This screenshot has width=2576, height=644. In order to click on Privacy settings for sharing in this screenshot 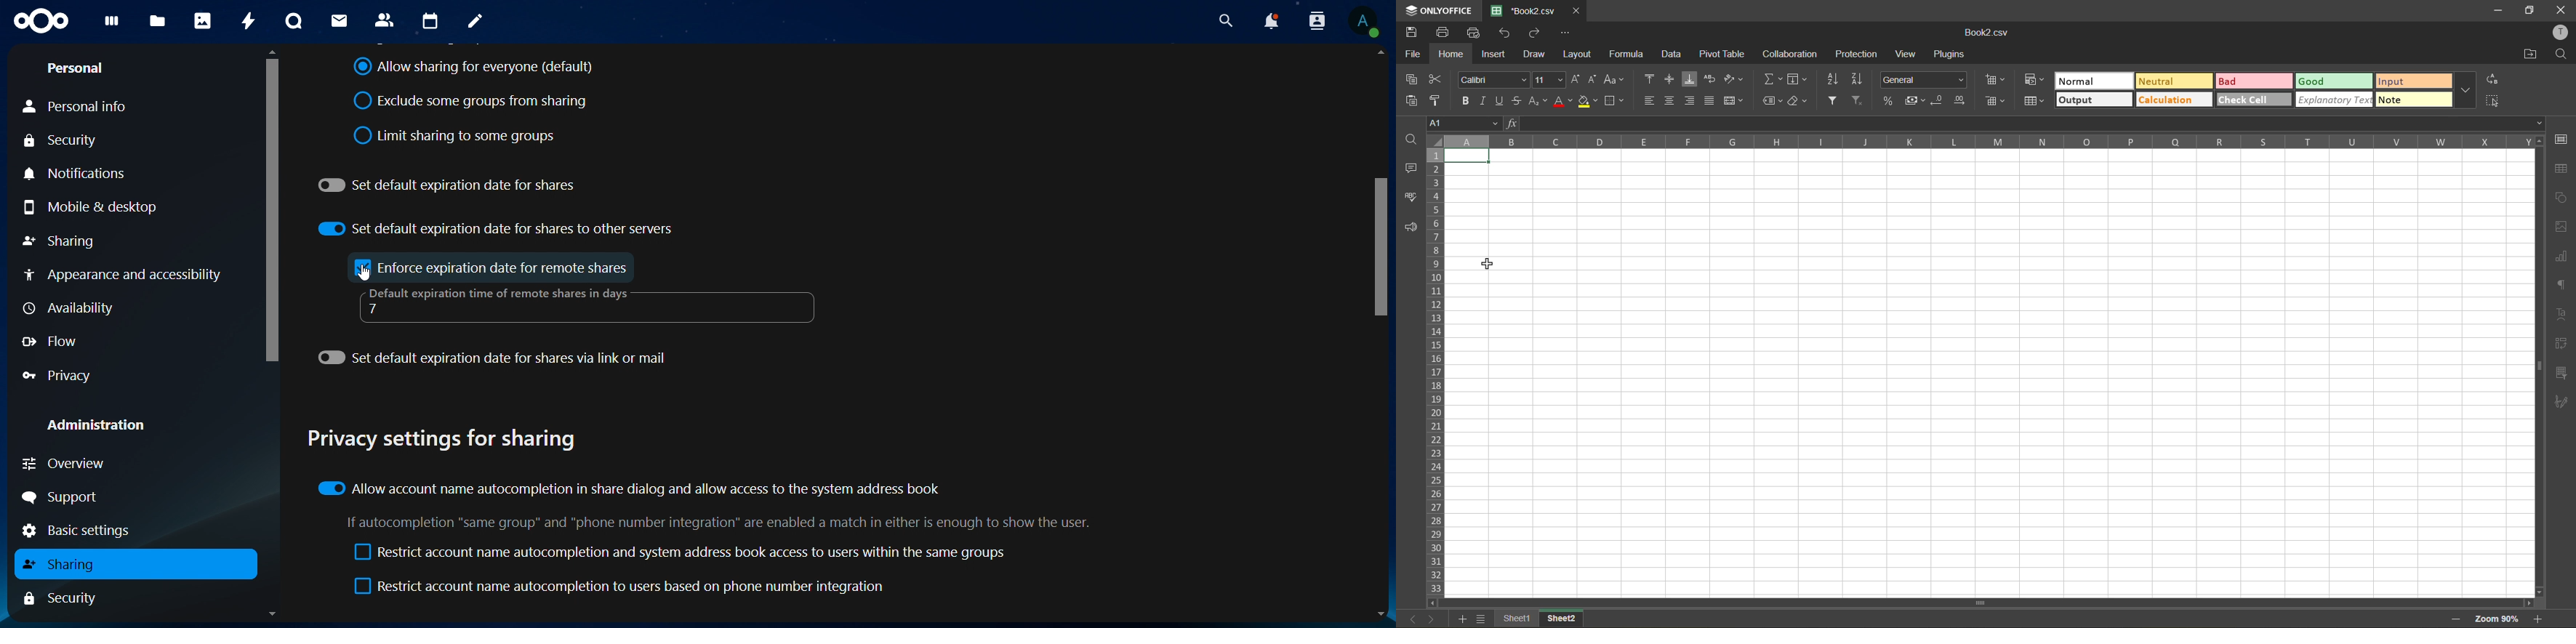, I will do `click(446, 441)`.